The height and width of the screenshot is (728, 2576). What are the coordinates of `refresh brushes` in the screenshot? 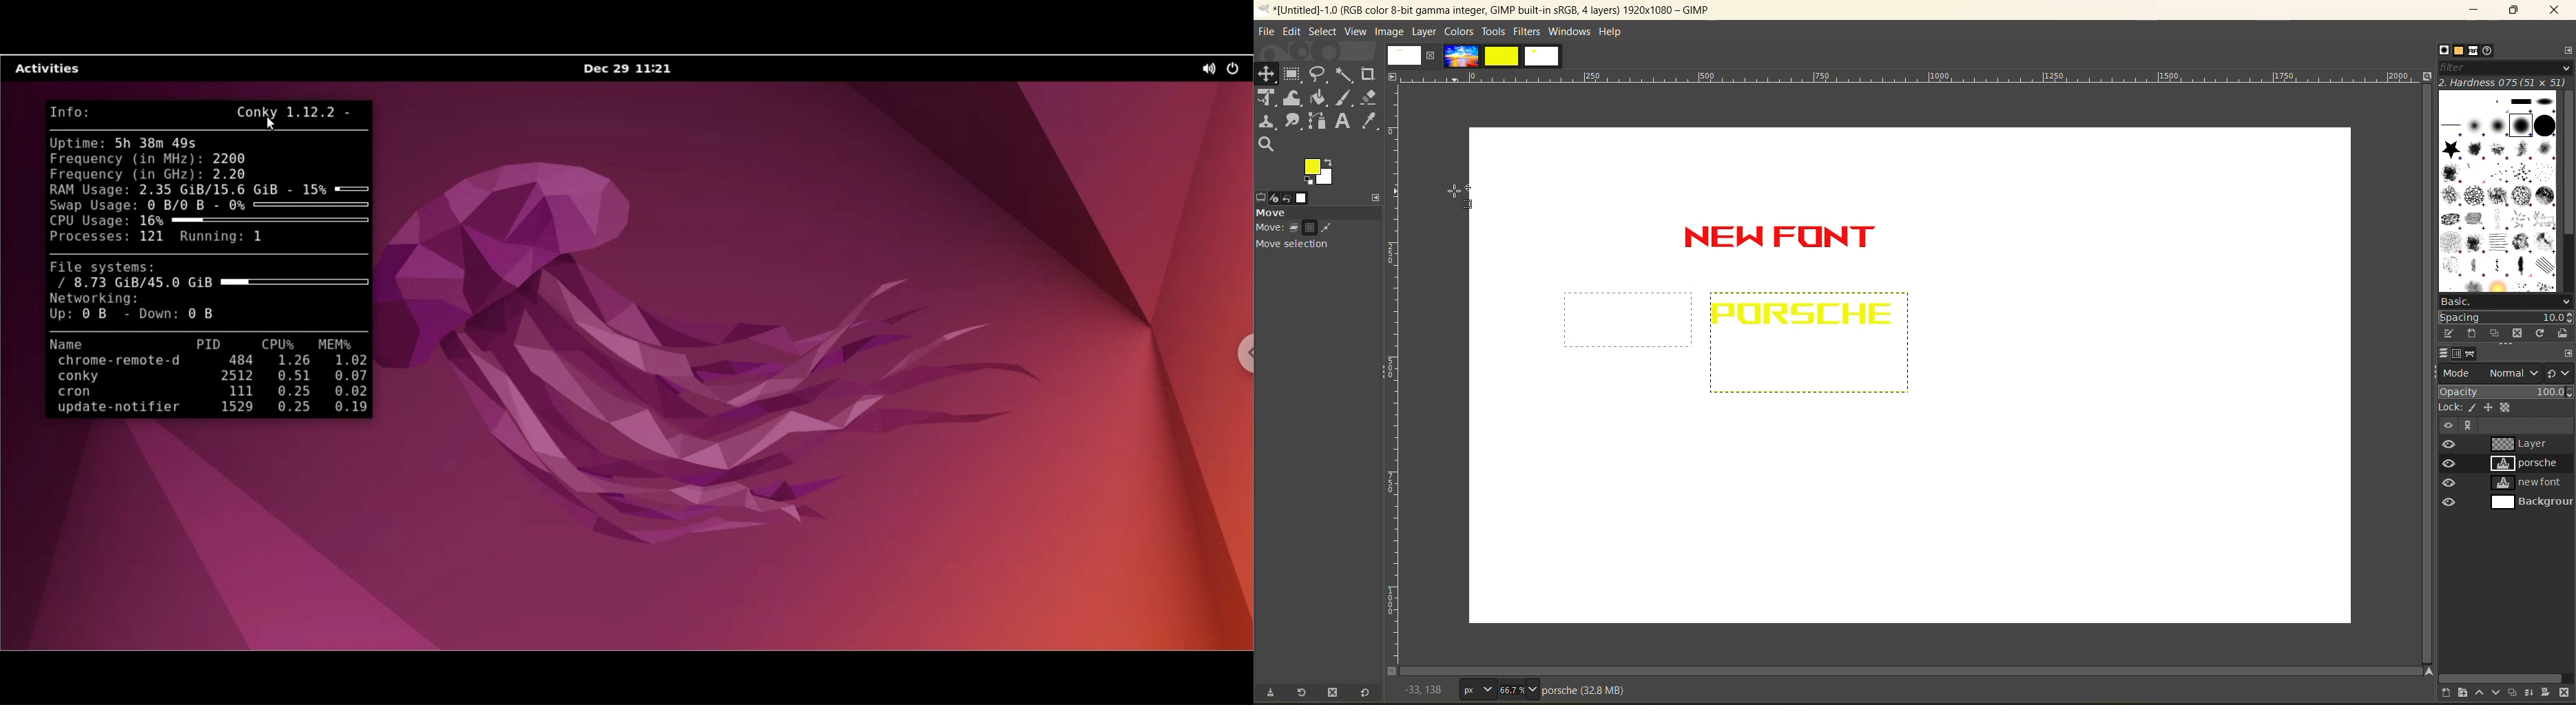 It's located at (2537, 333).